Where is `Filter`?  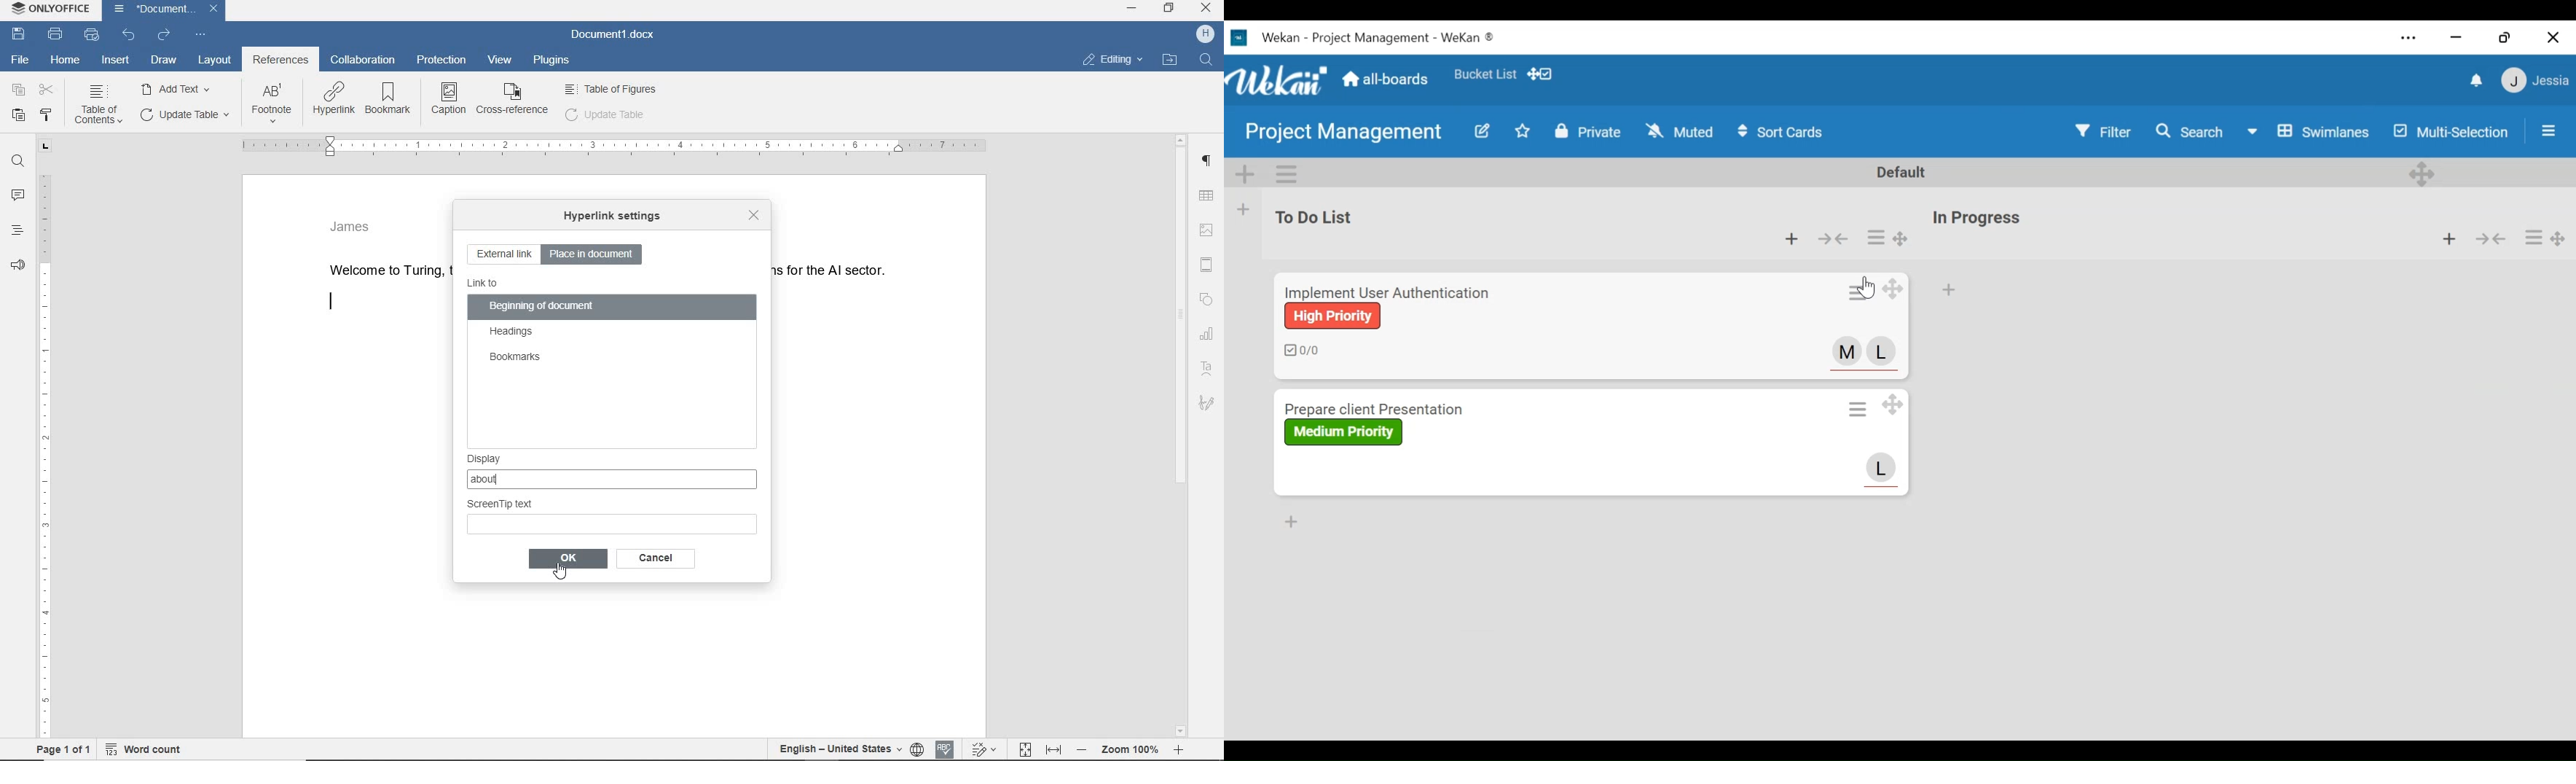
Filter is located at coordinates (2101, 132).